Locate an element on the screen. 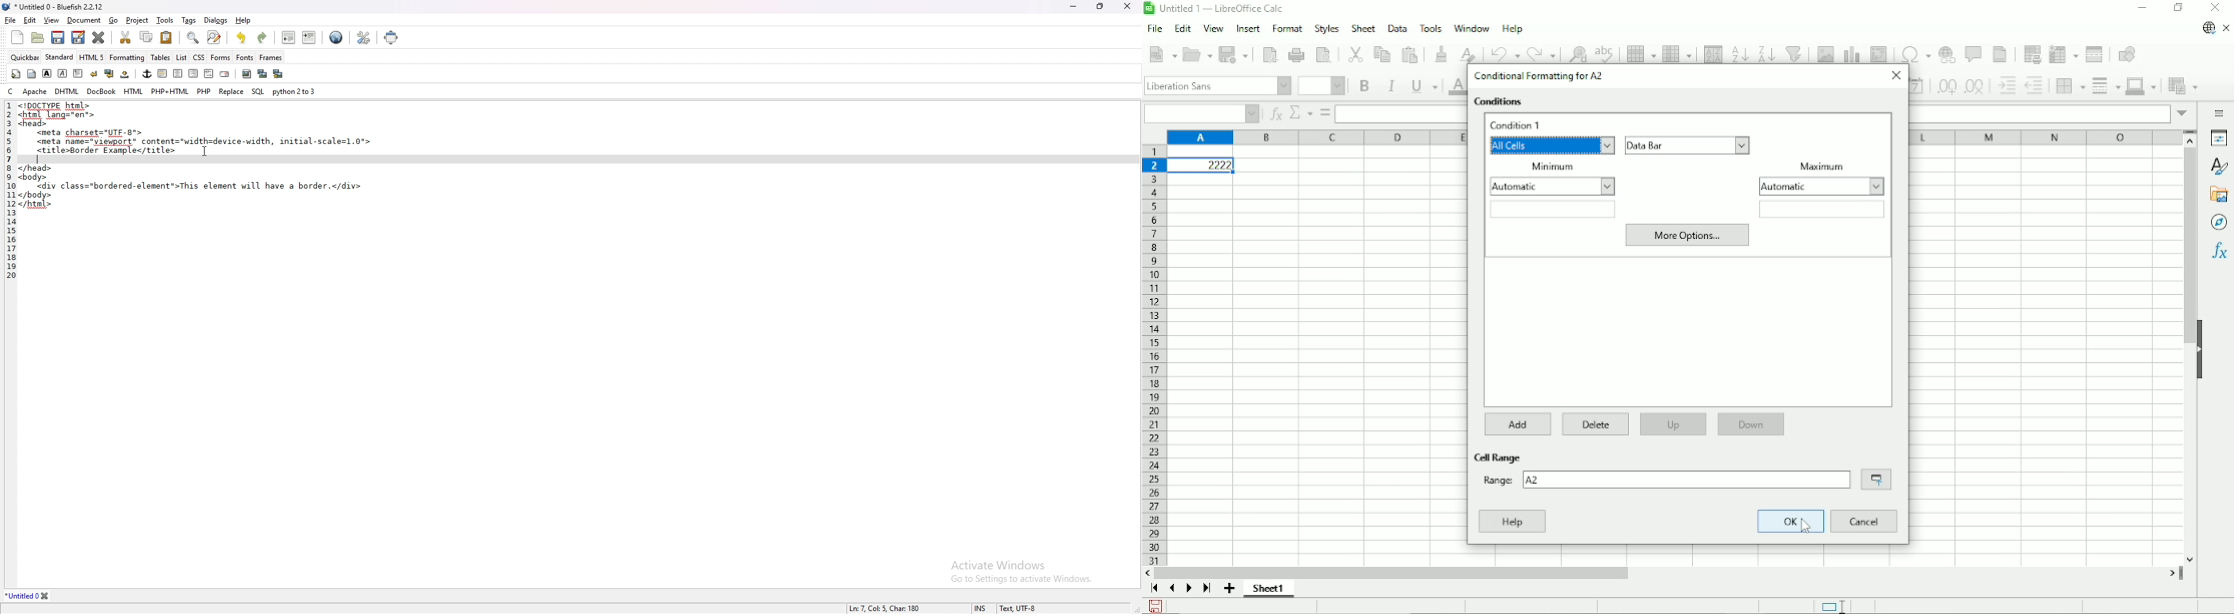 This screenshot has height=616, width=2240. help is located at coordinates (244, 20).